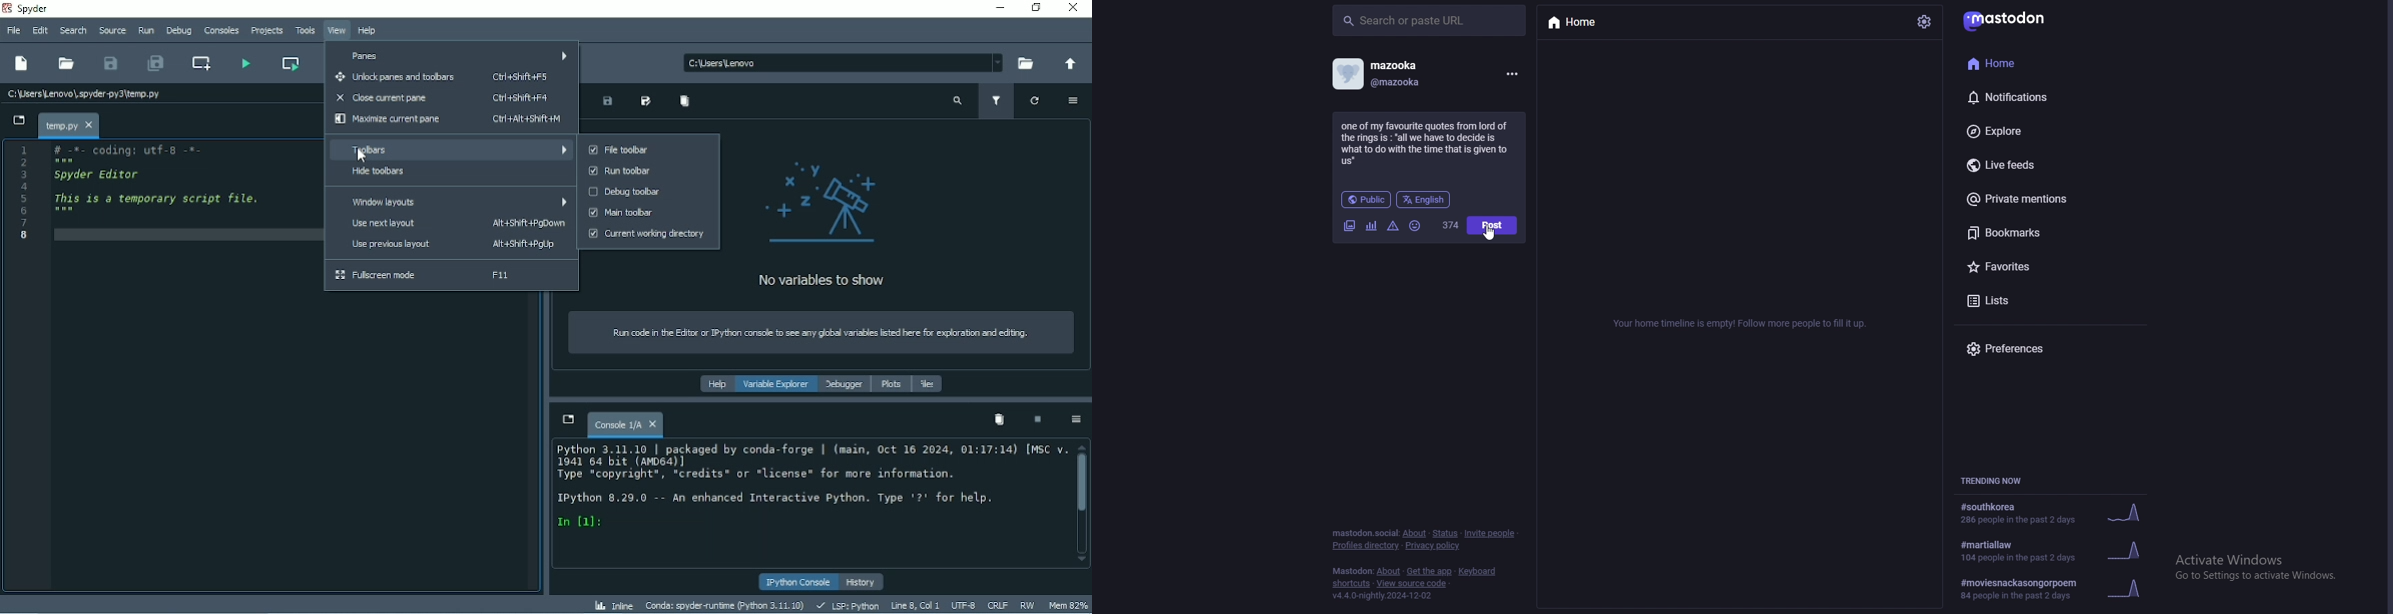 Image resolution: width=2408 pixels, height=616 pixels. What do you see at coordinates (154, 63) in the screenshot?
I see `Save all files` at bounding box center [154, 63].